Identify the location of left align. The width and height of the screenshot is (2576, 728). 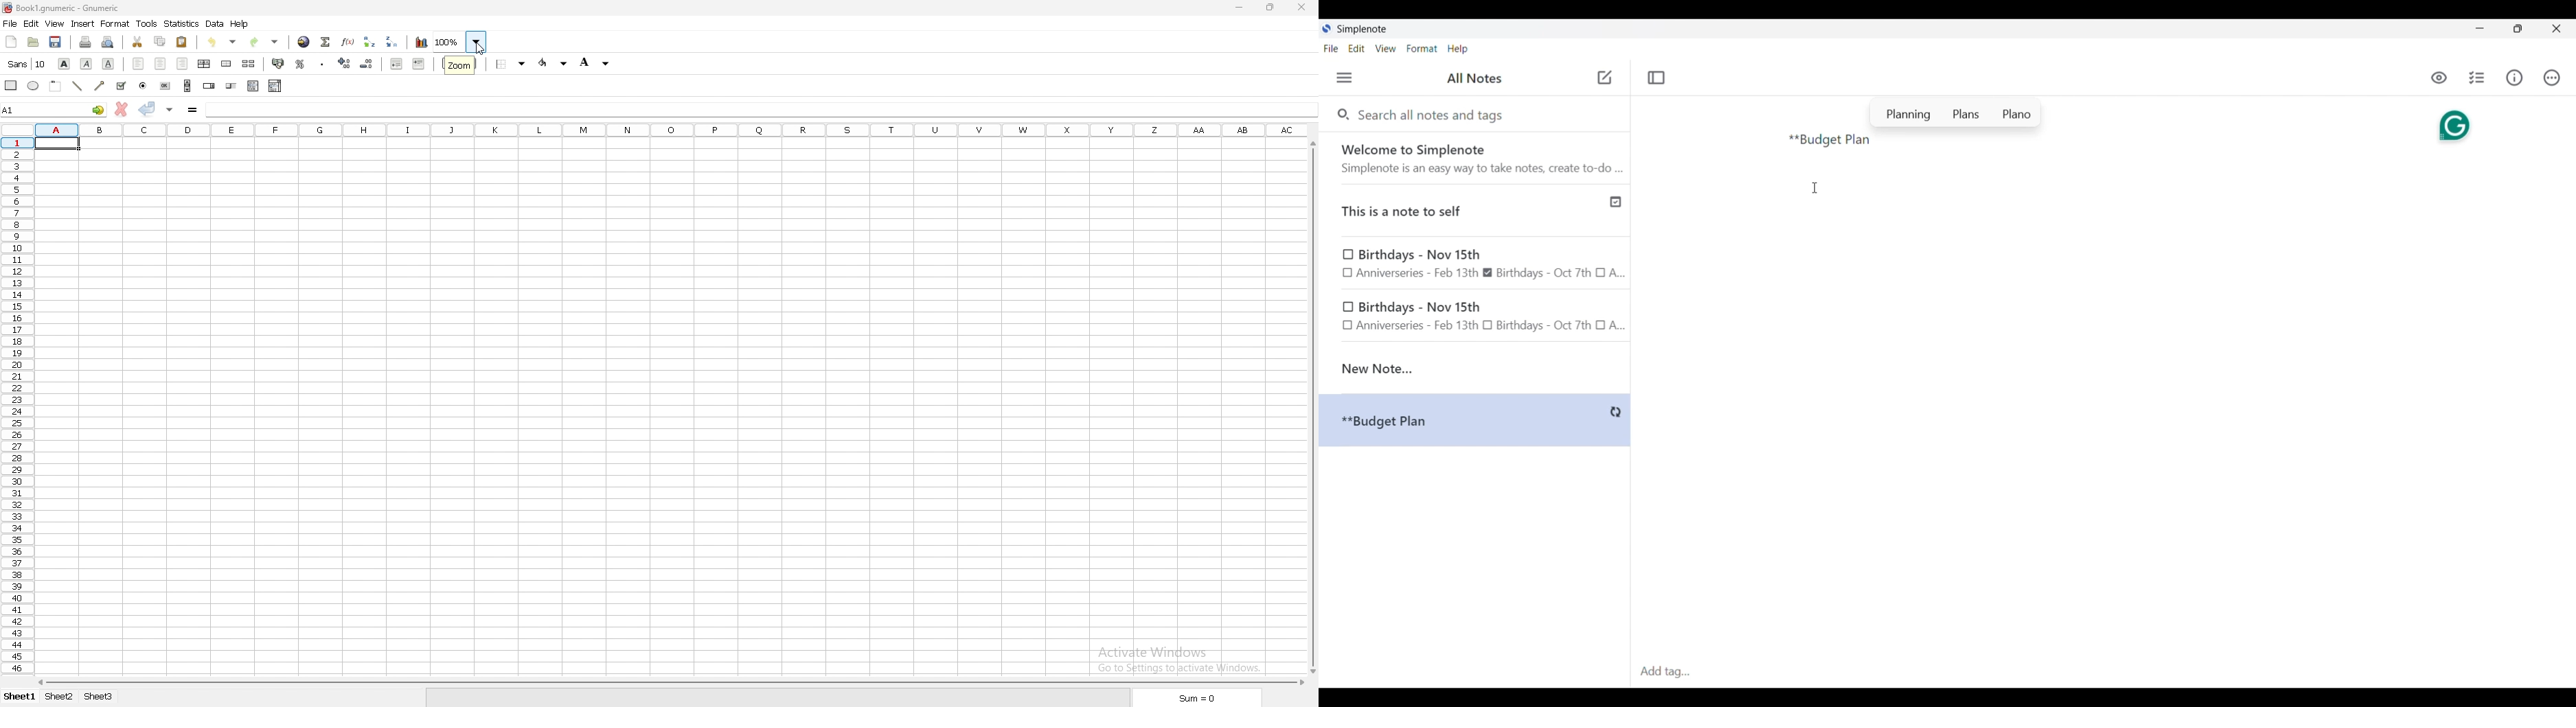
(138, 64).